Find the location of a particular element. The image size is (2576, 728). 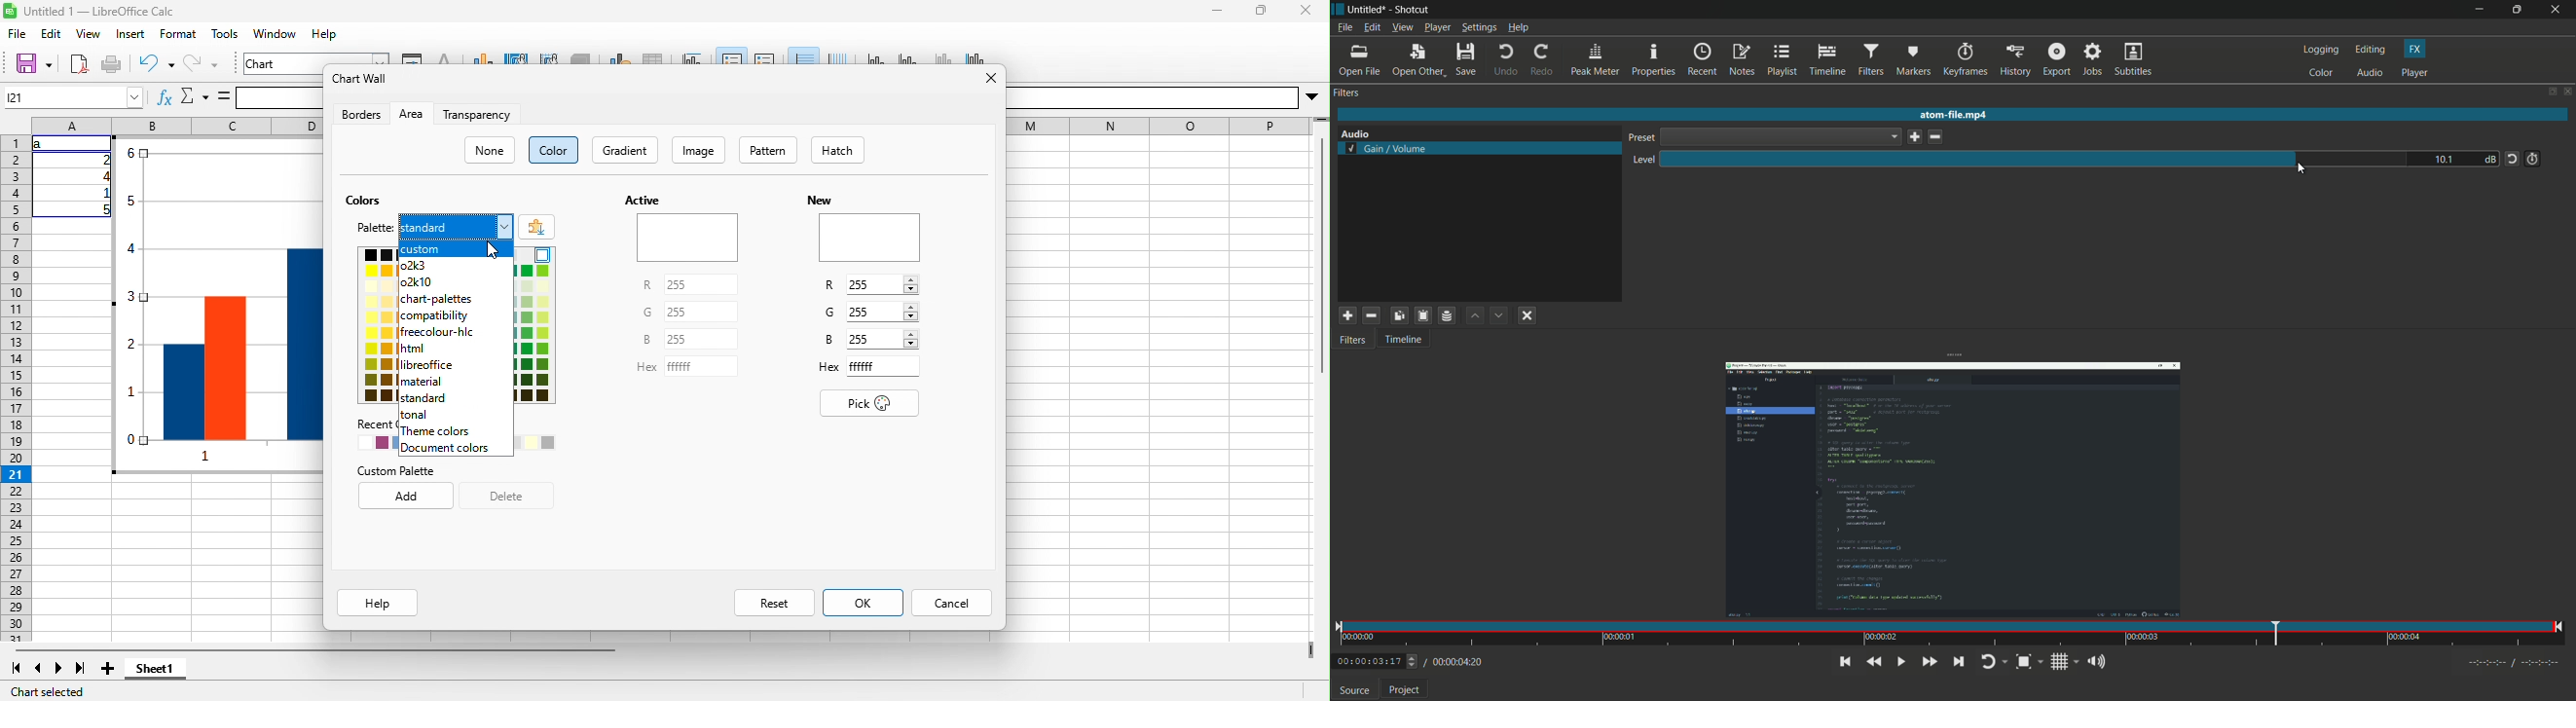

insert is located at coordinates (131, 33).